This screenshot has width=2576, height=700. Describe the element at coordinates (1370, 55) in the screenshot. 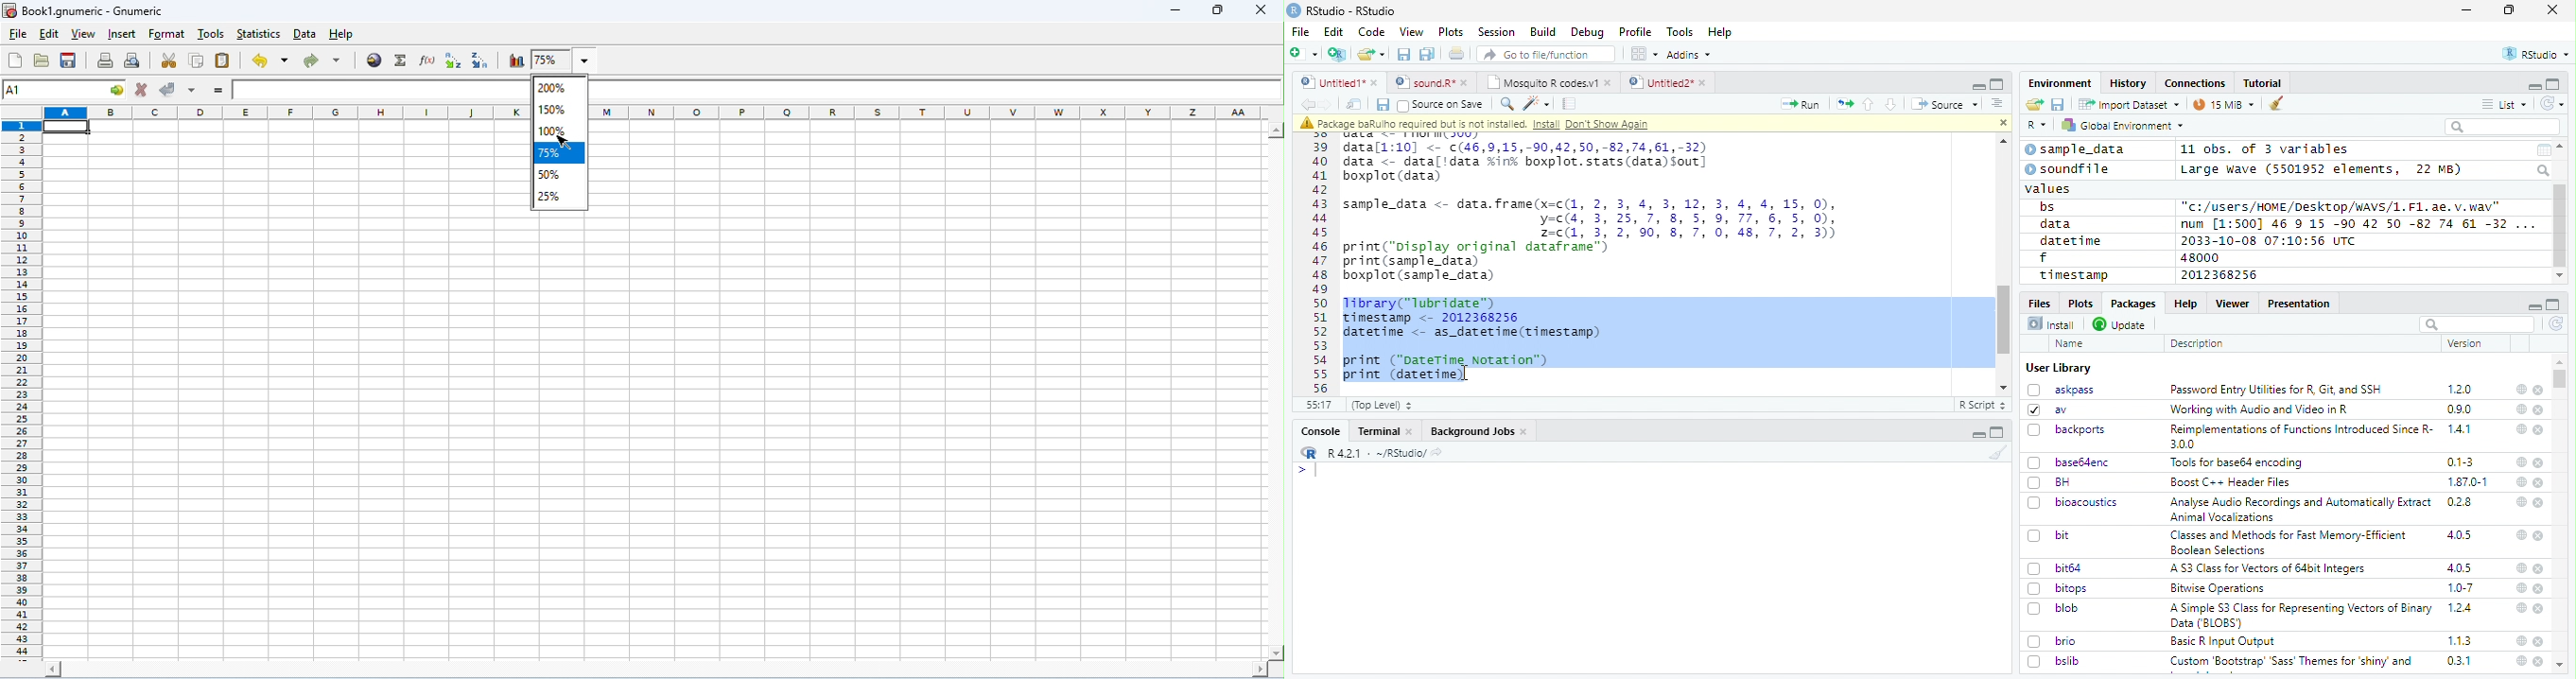

I see `open an existing file` at that location.